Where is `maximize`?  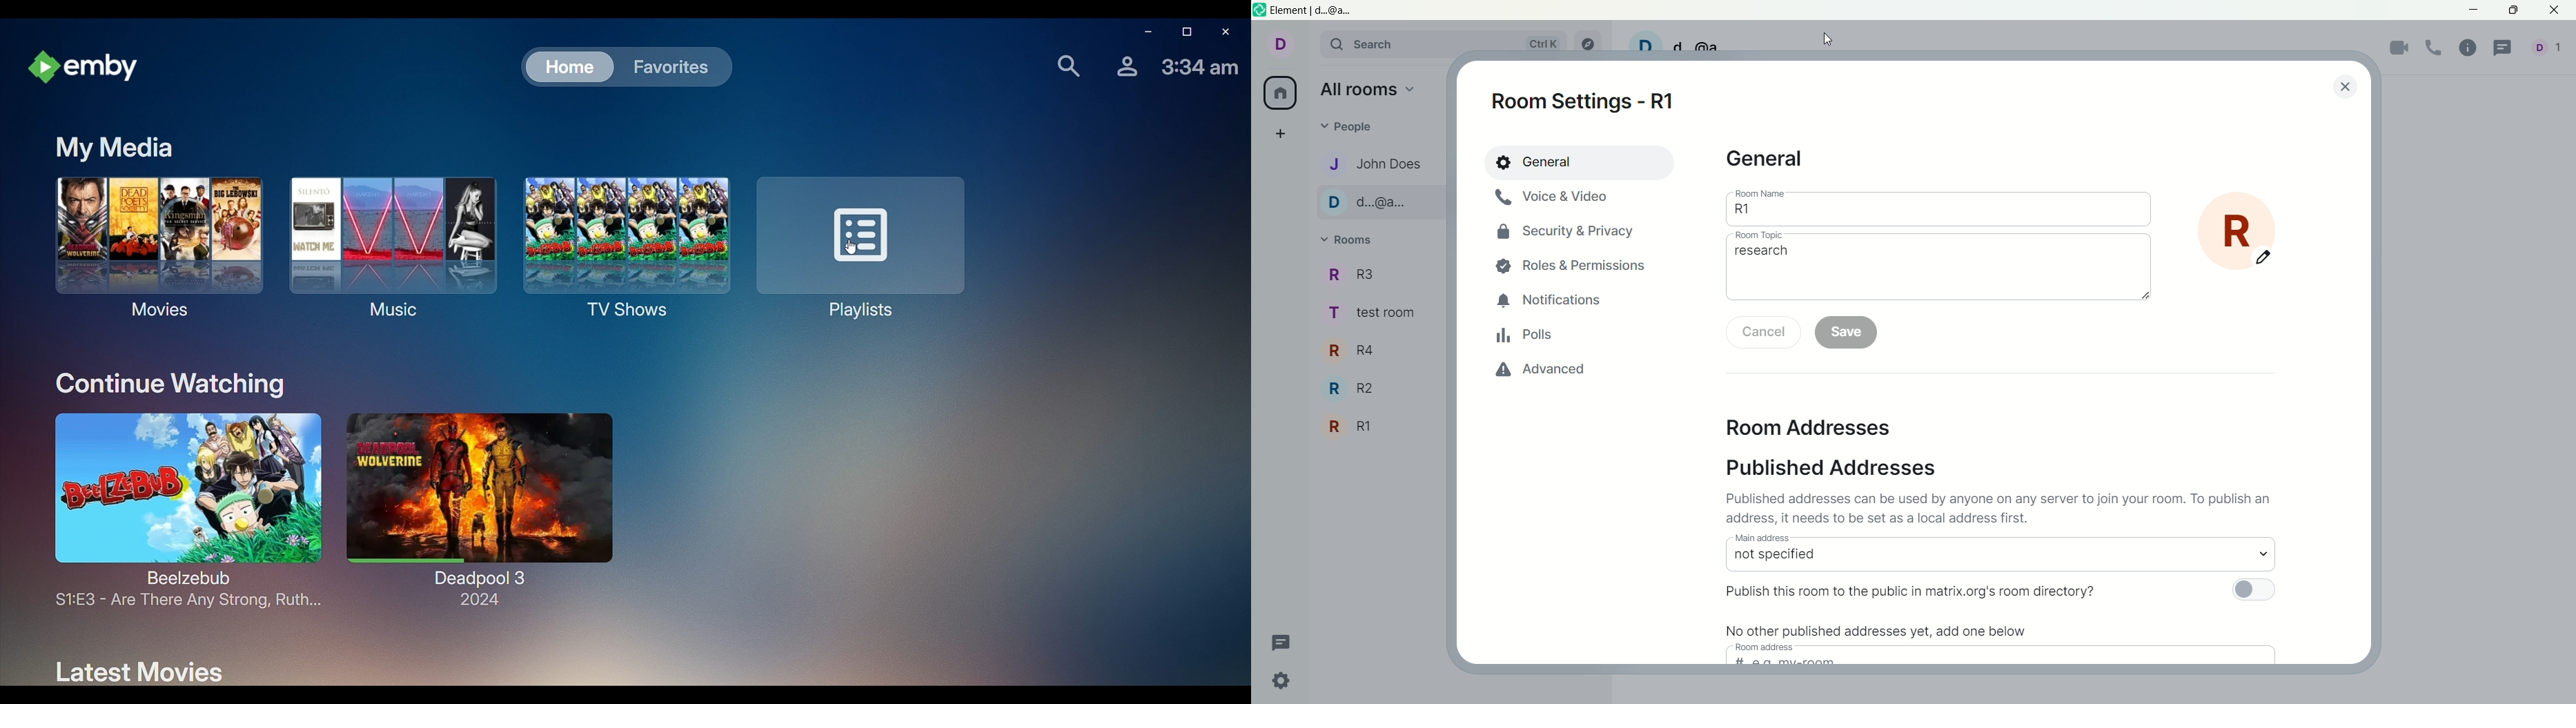 maximize is located at coordinates (2512, 8).